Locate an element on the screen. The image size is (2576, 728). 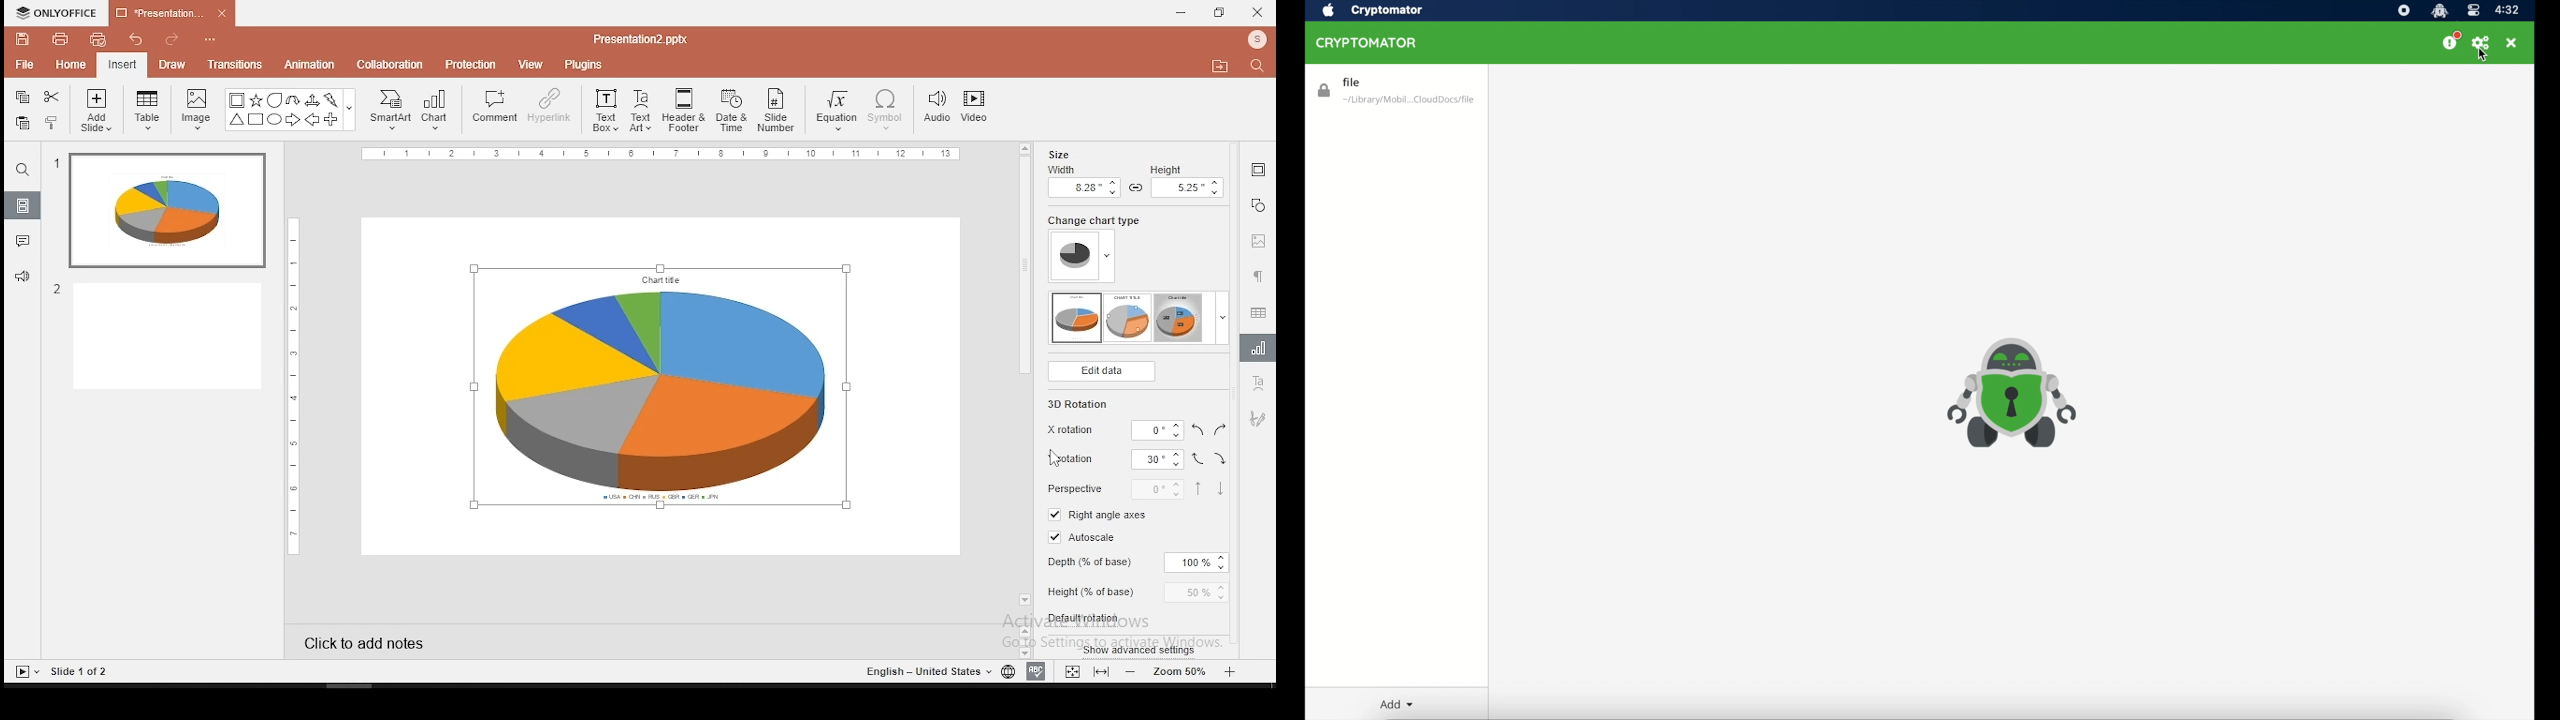
redo is located at coordinates (167, 38).